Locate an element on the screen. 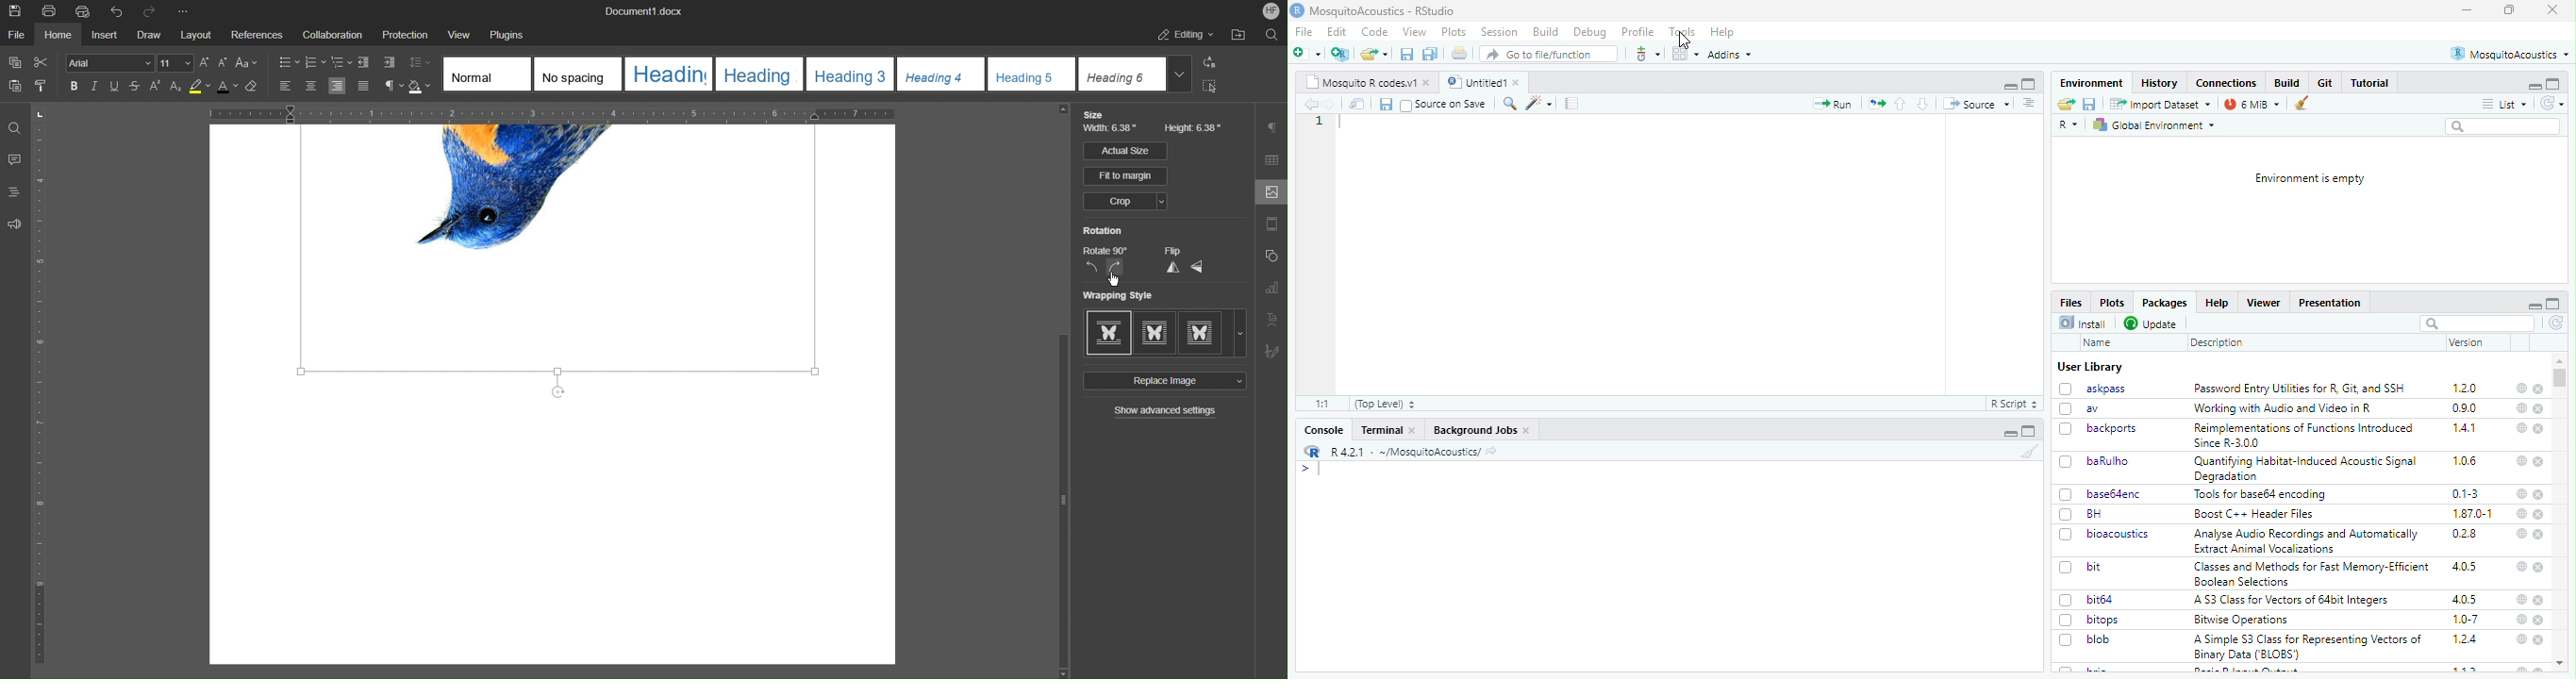  close is located at coordinates (2539, 463).